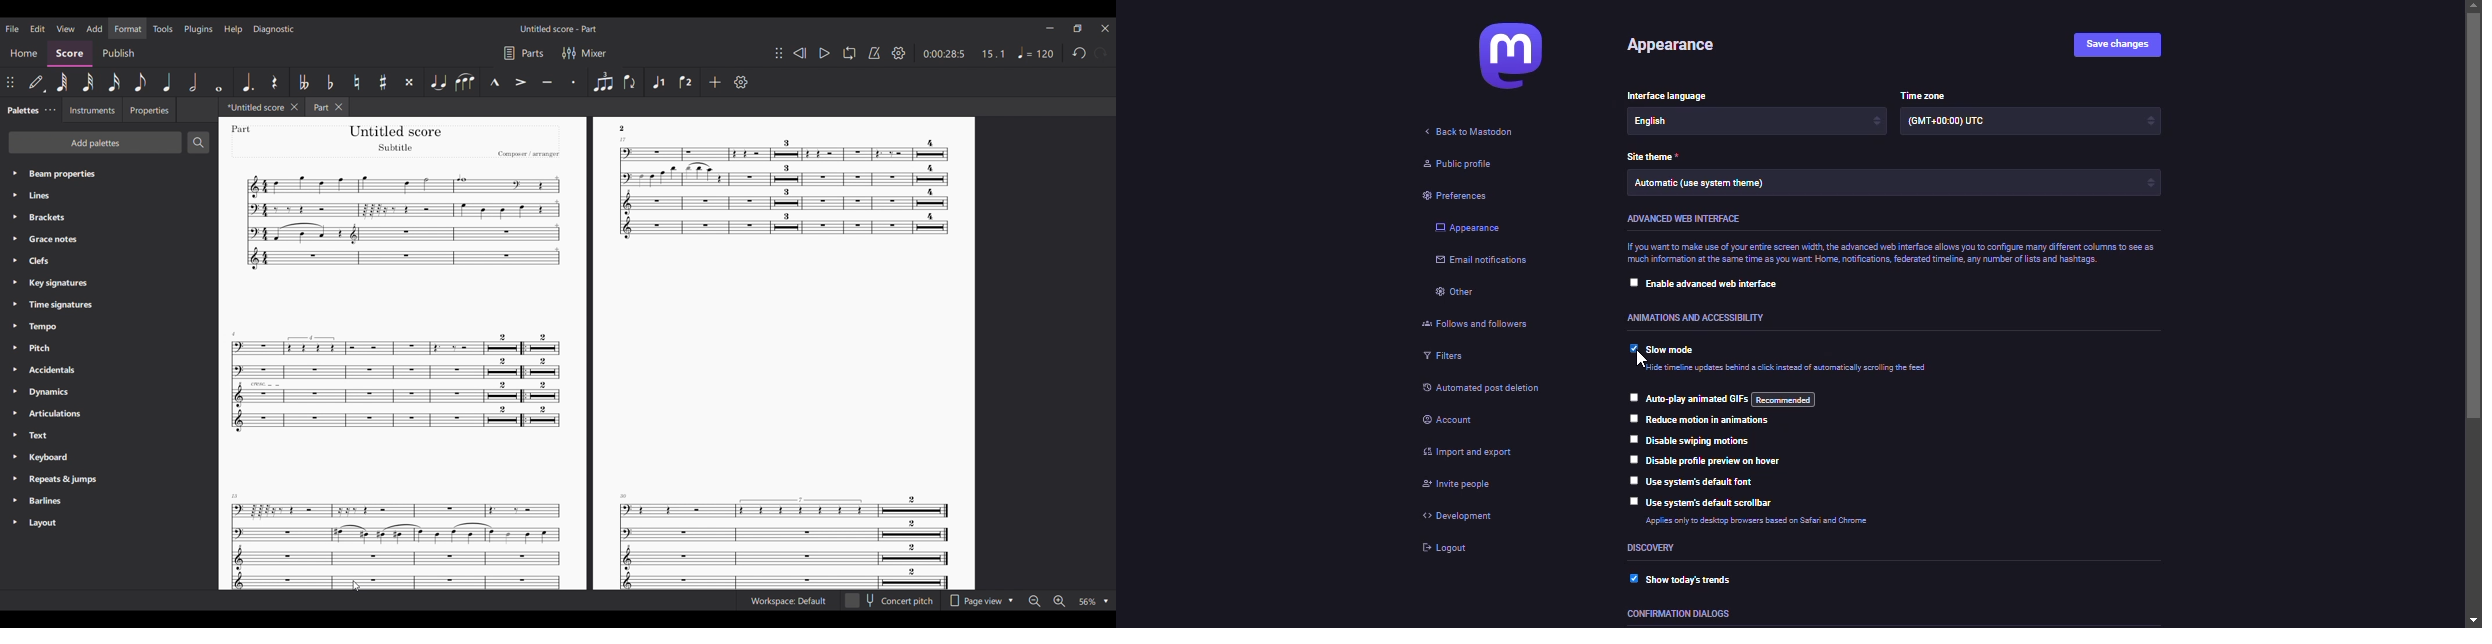 This screenshot has height=644, width=2492. What do you see at coordinates (1487, 388) in the screenshot?
I see `automated post deletion` at bounding box center [1487, 388].